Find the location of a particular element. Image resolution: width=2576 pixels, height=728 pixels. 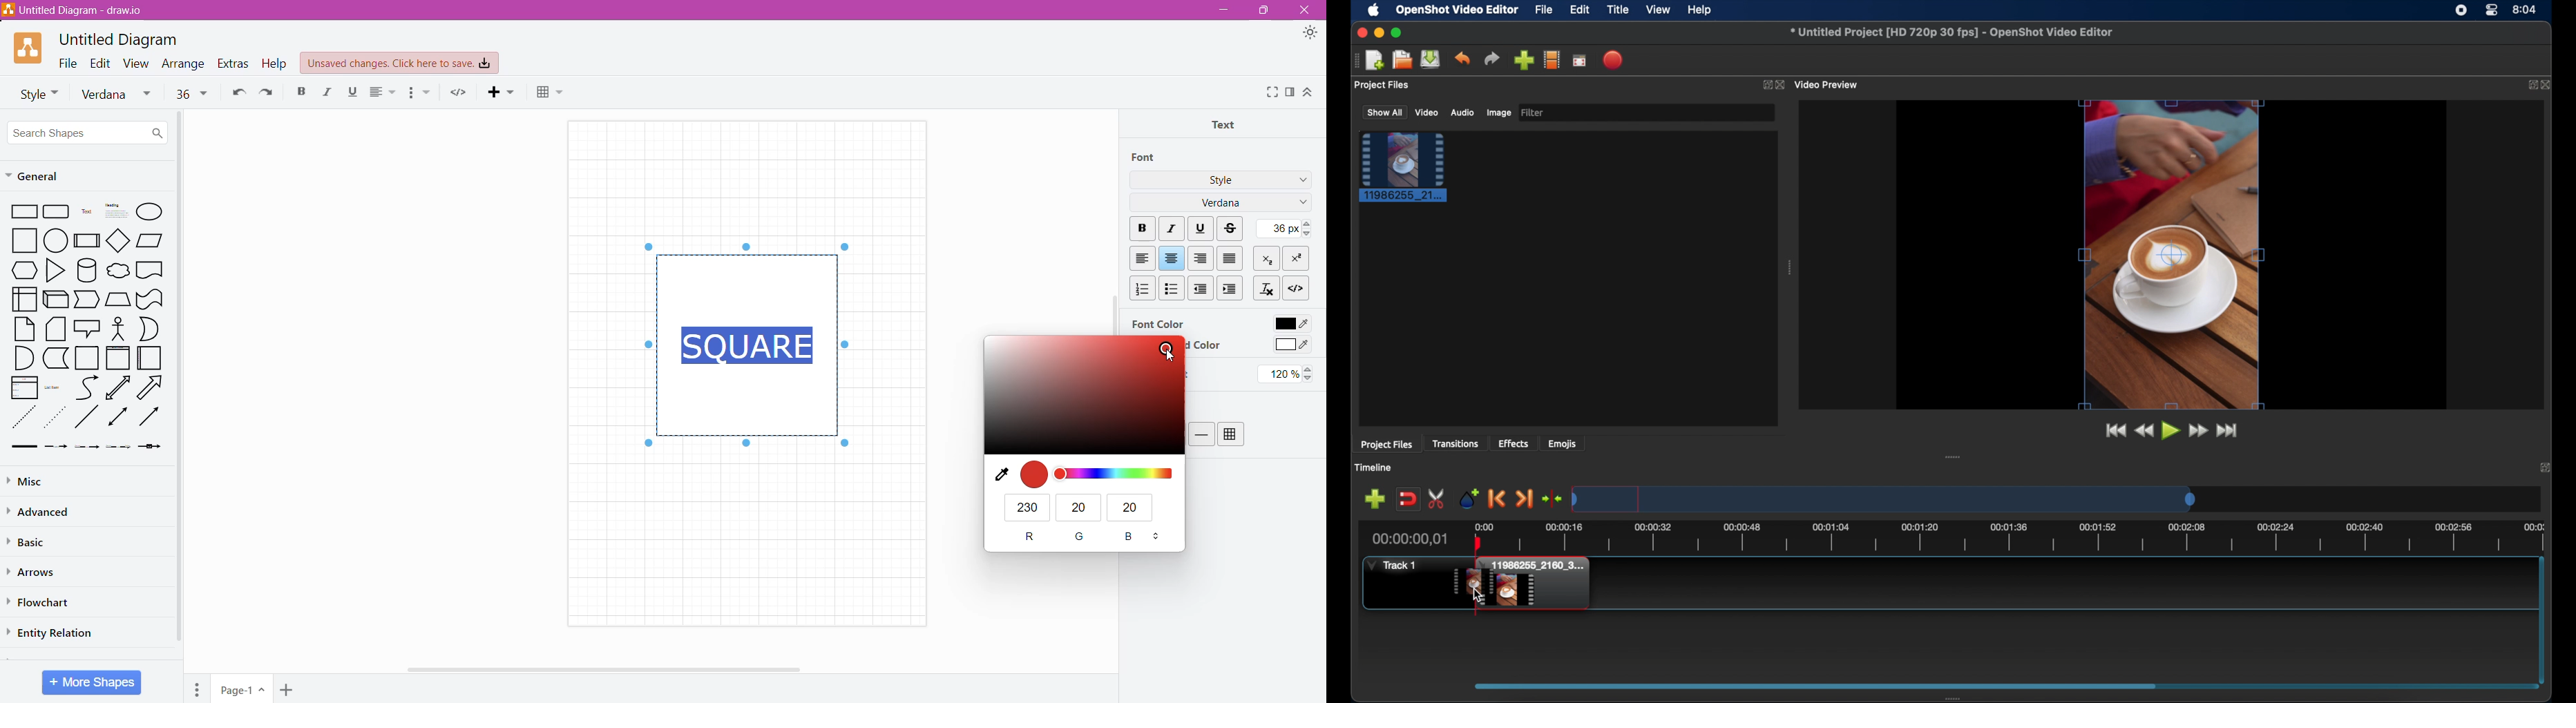

20 is located at coordinates (1133, 509).